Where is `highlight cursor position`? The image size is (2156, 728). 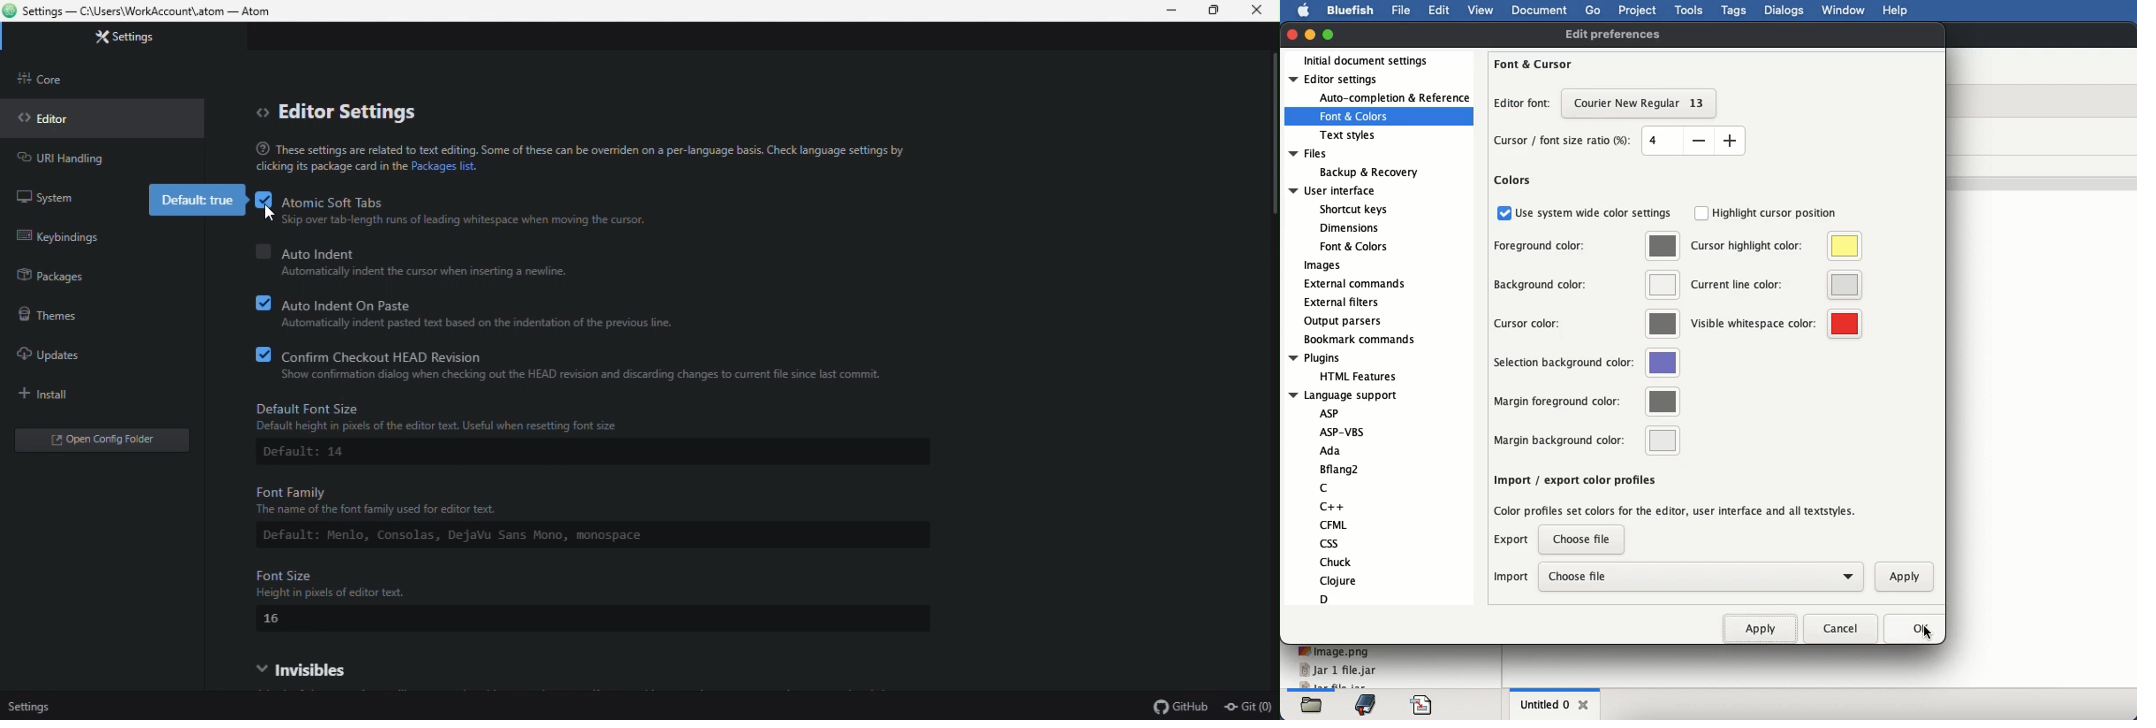
highlight cursor position is located at coordinates (1766, 213).